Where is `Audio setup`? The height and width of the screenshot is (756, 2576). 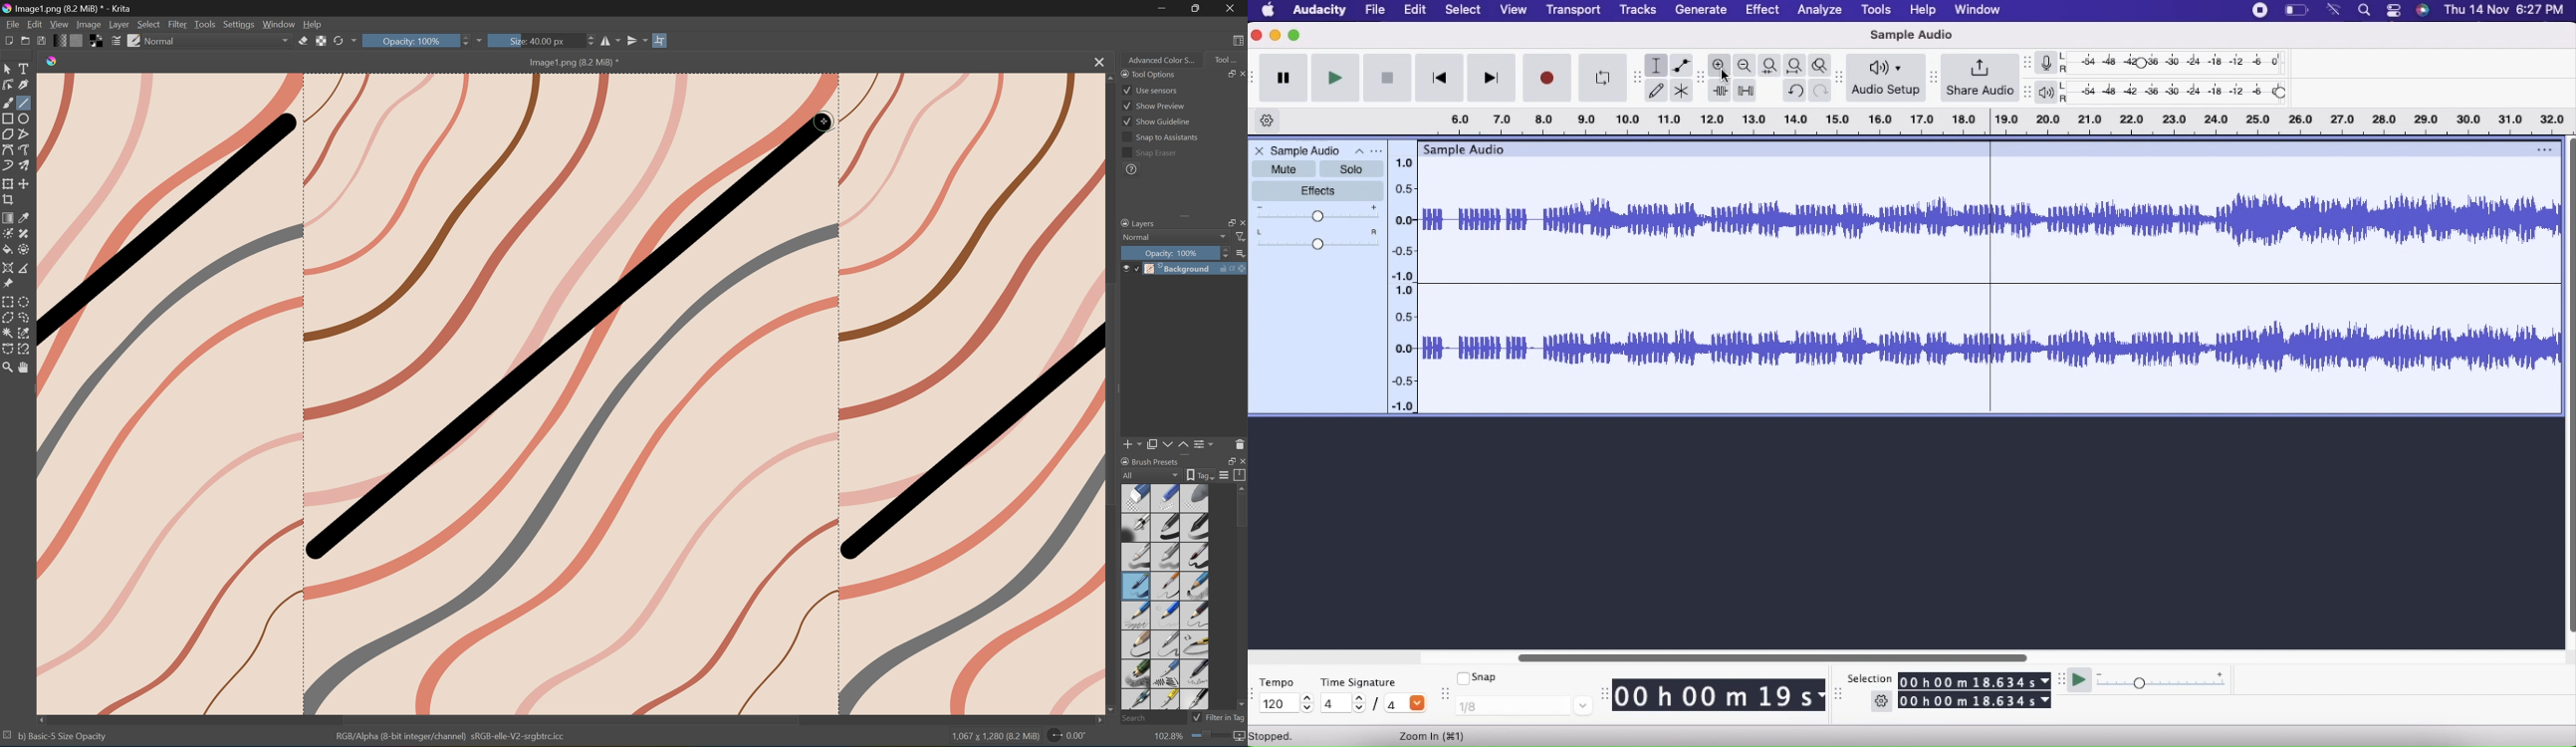 Audio setup is located at coordinates (1887, 80).